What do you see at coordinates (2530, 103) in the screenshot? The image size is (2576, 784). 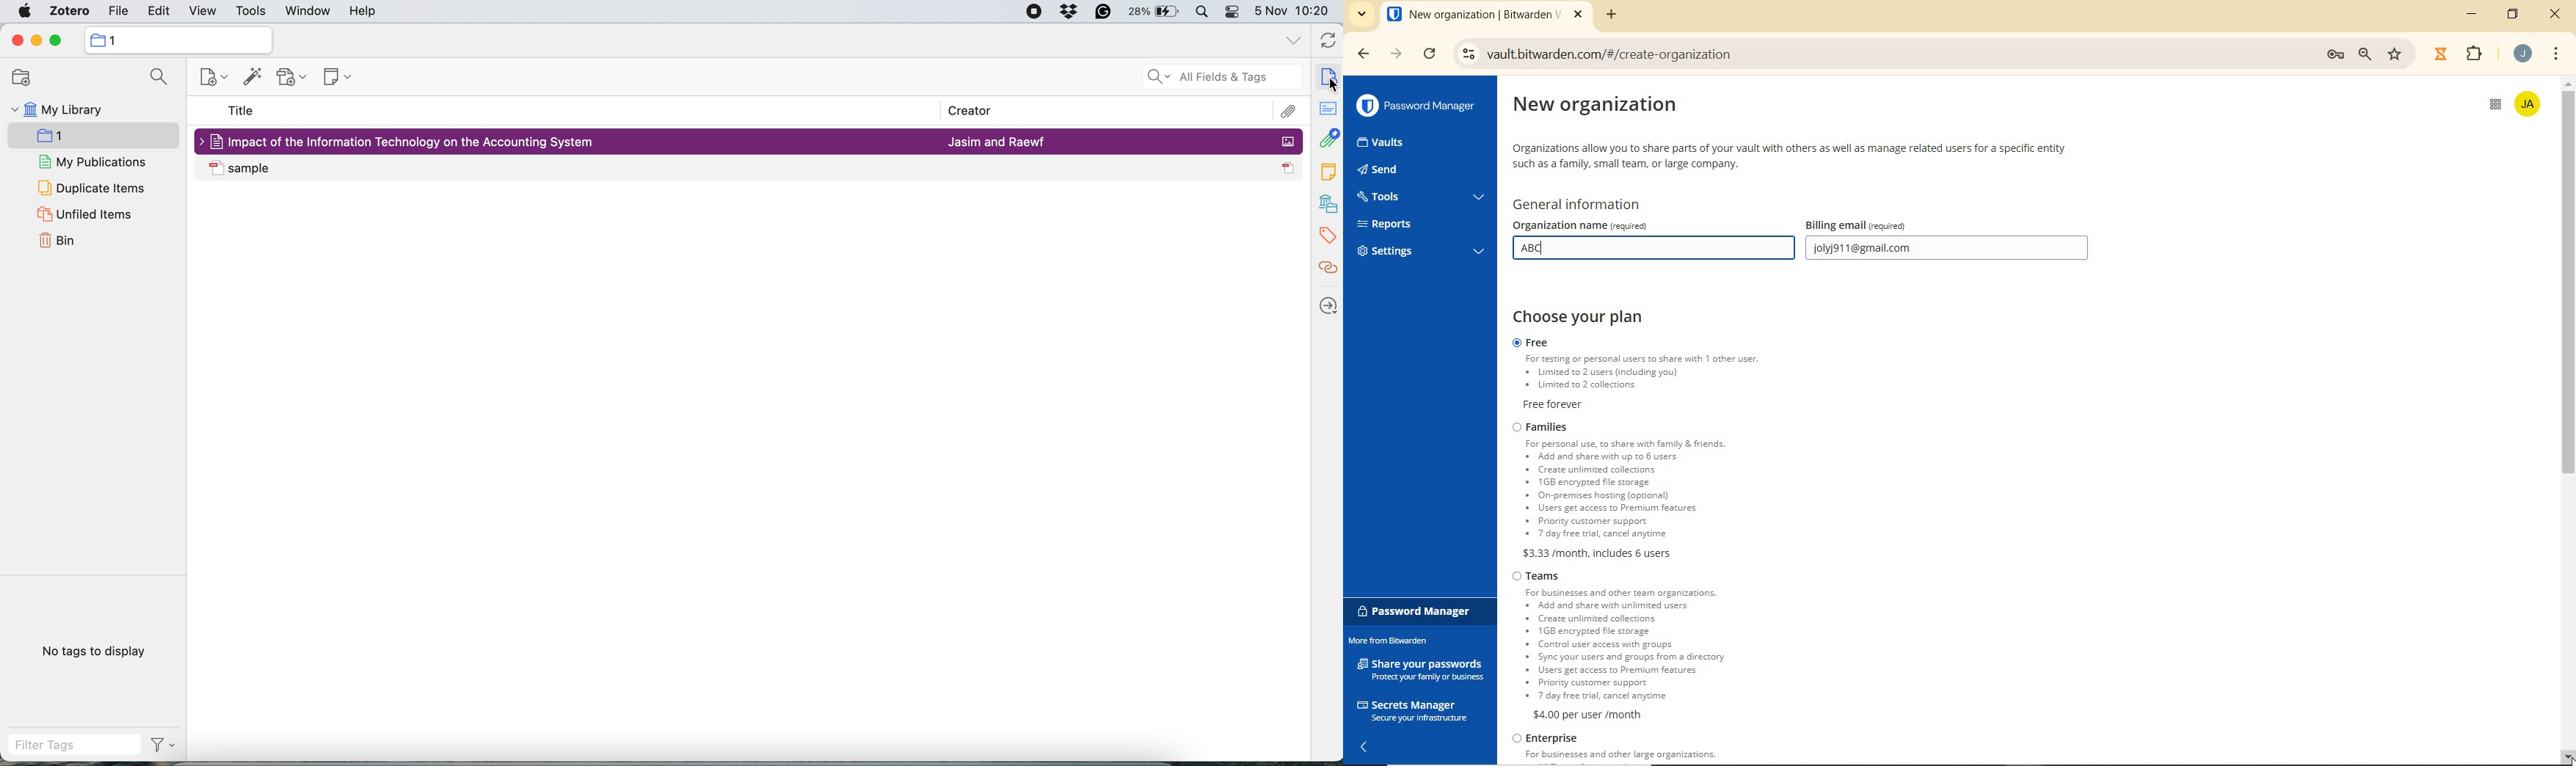 I see `account name` at bounding box center [2530, 103].